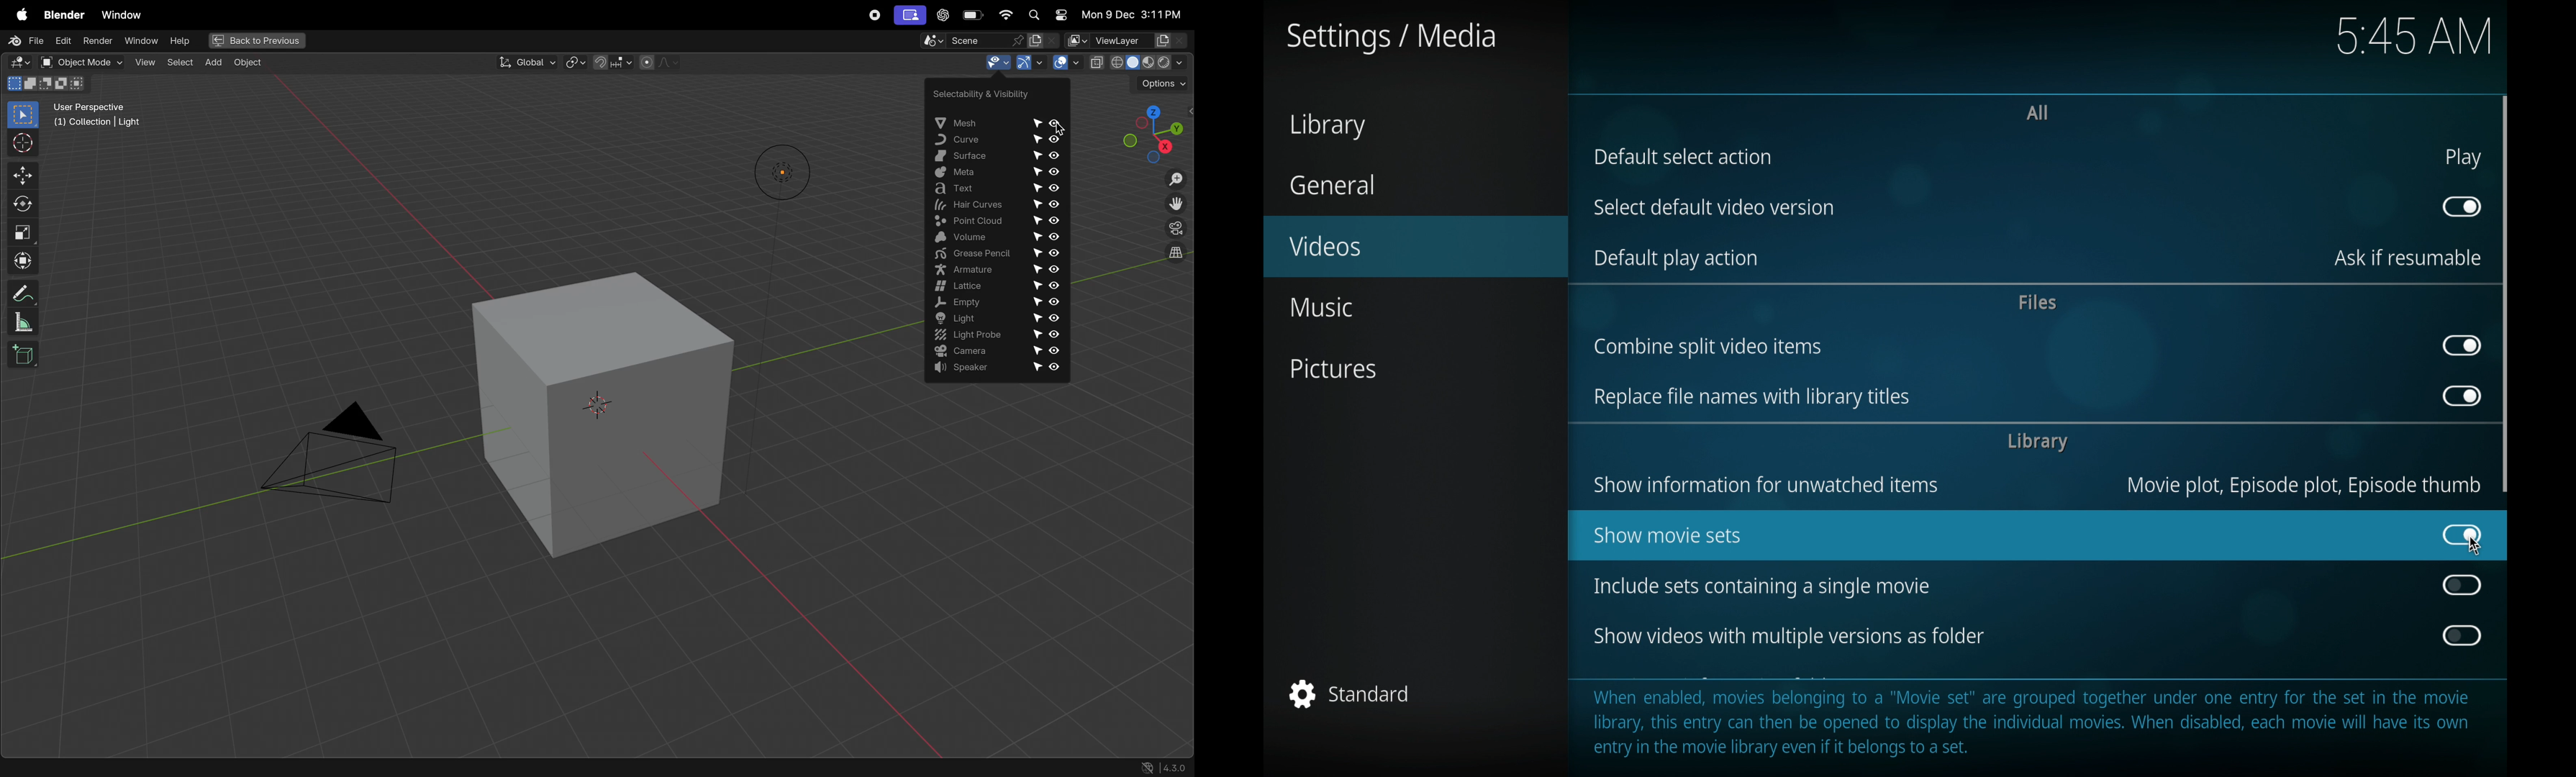 This screenshot has height=784, width=2576. Describe the element at coordinates (1171, 259) in the screenshot. I see `hidden layers` at that location.